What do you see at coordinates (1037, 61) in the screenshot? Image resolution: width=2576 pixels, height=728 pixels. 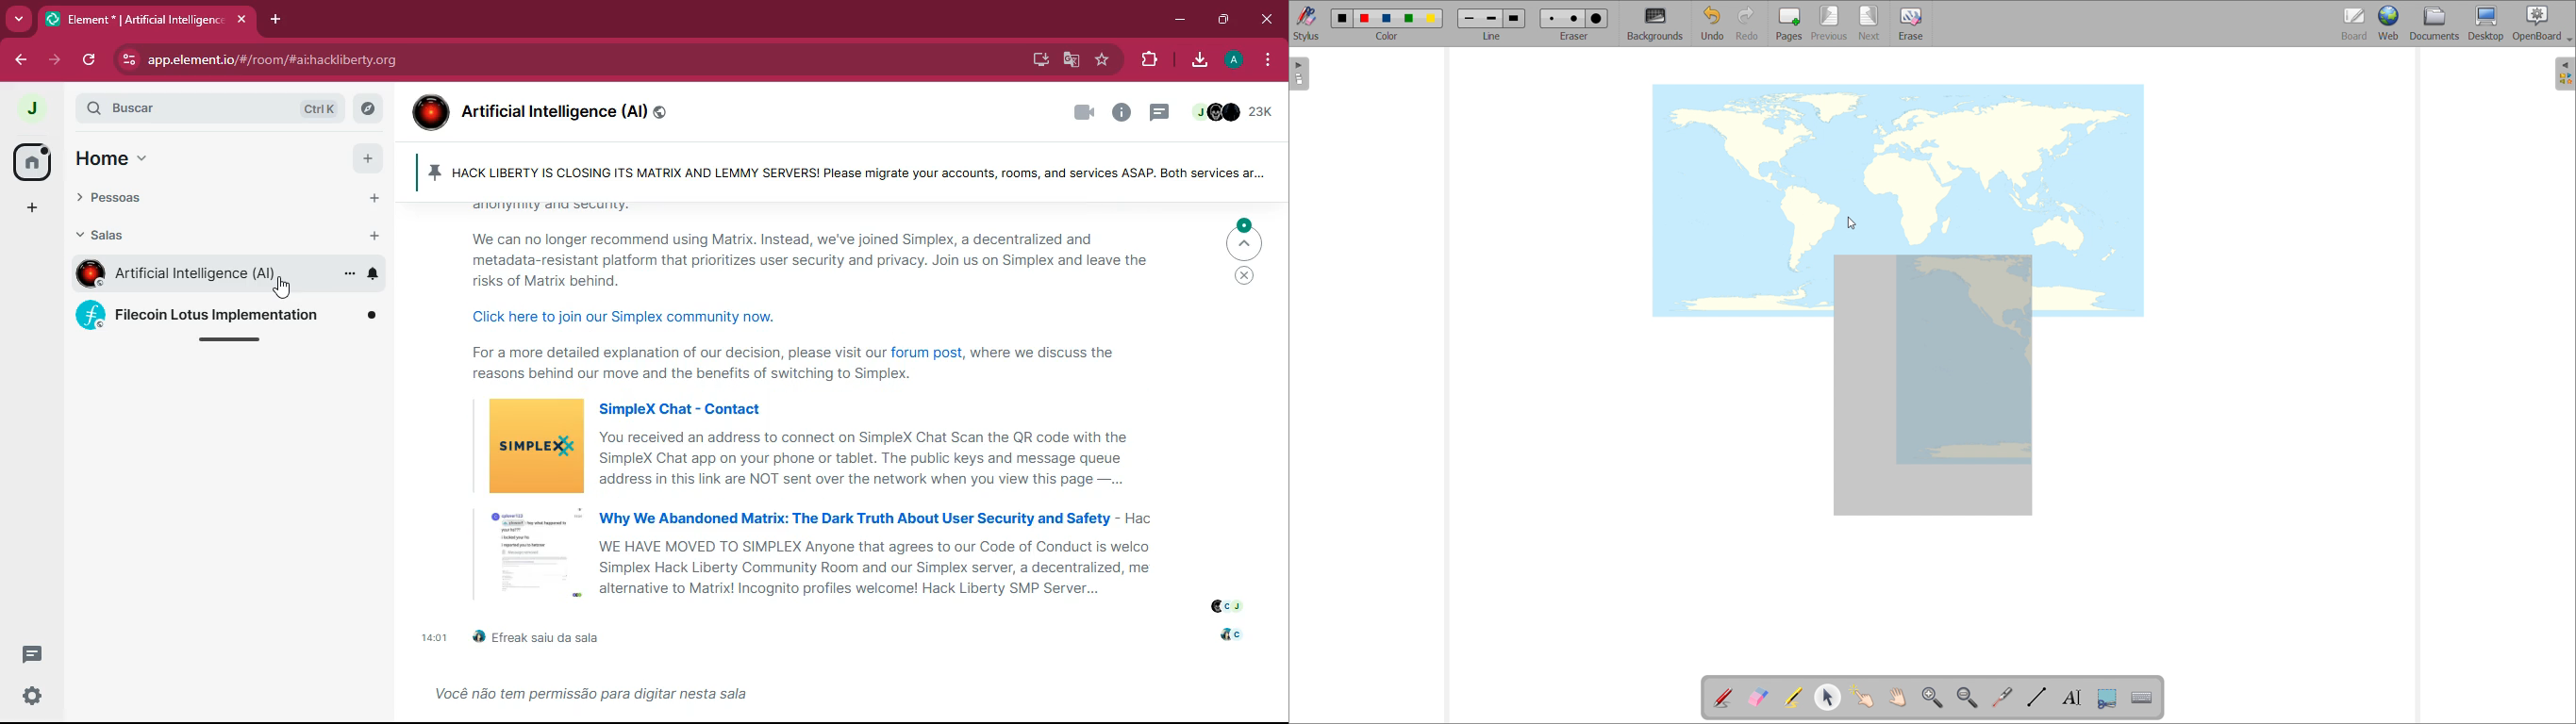 I see `desktop` at bounding box center [1037, 61].